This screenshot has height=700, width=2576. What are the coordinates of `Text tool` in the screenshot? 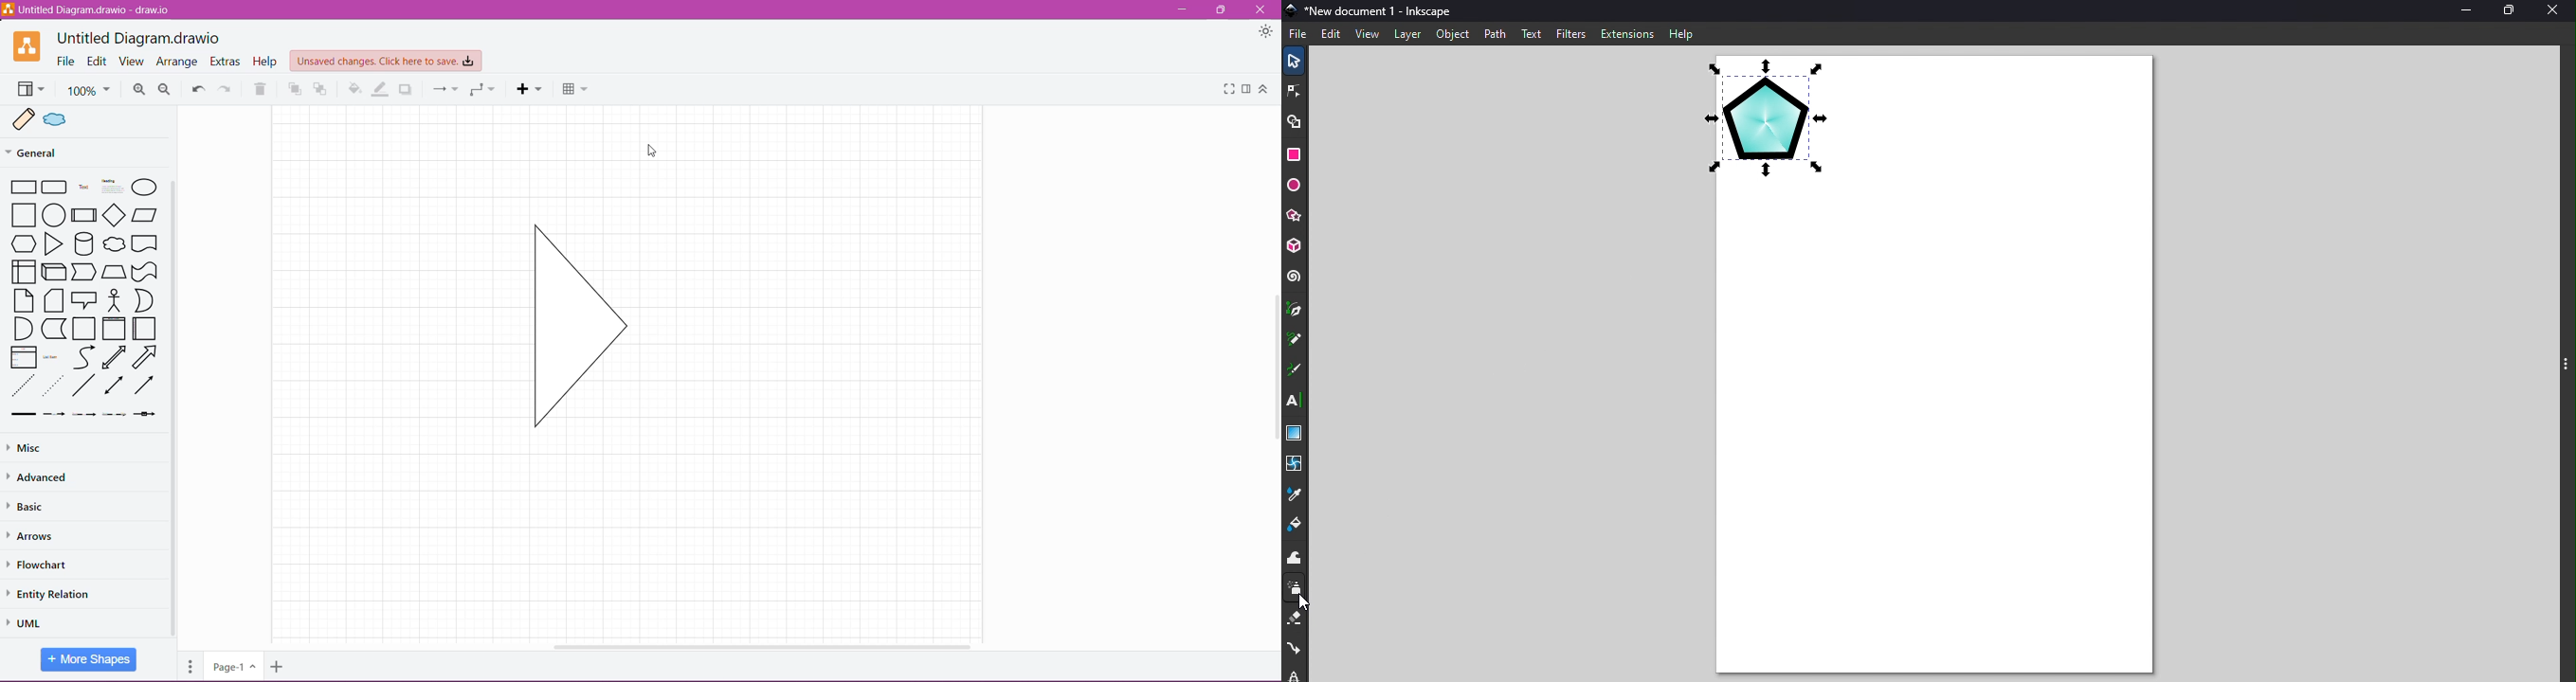 It's located at (1294, 399).